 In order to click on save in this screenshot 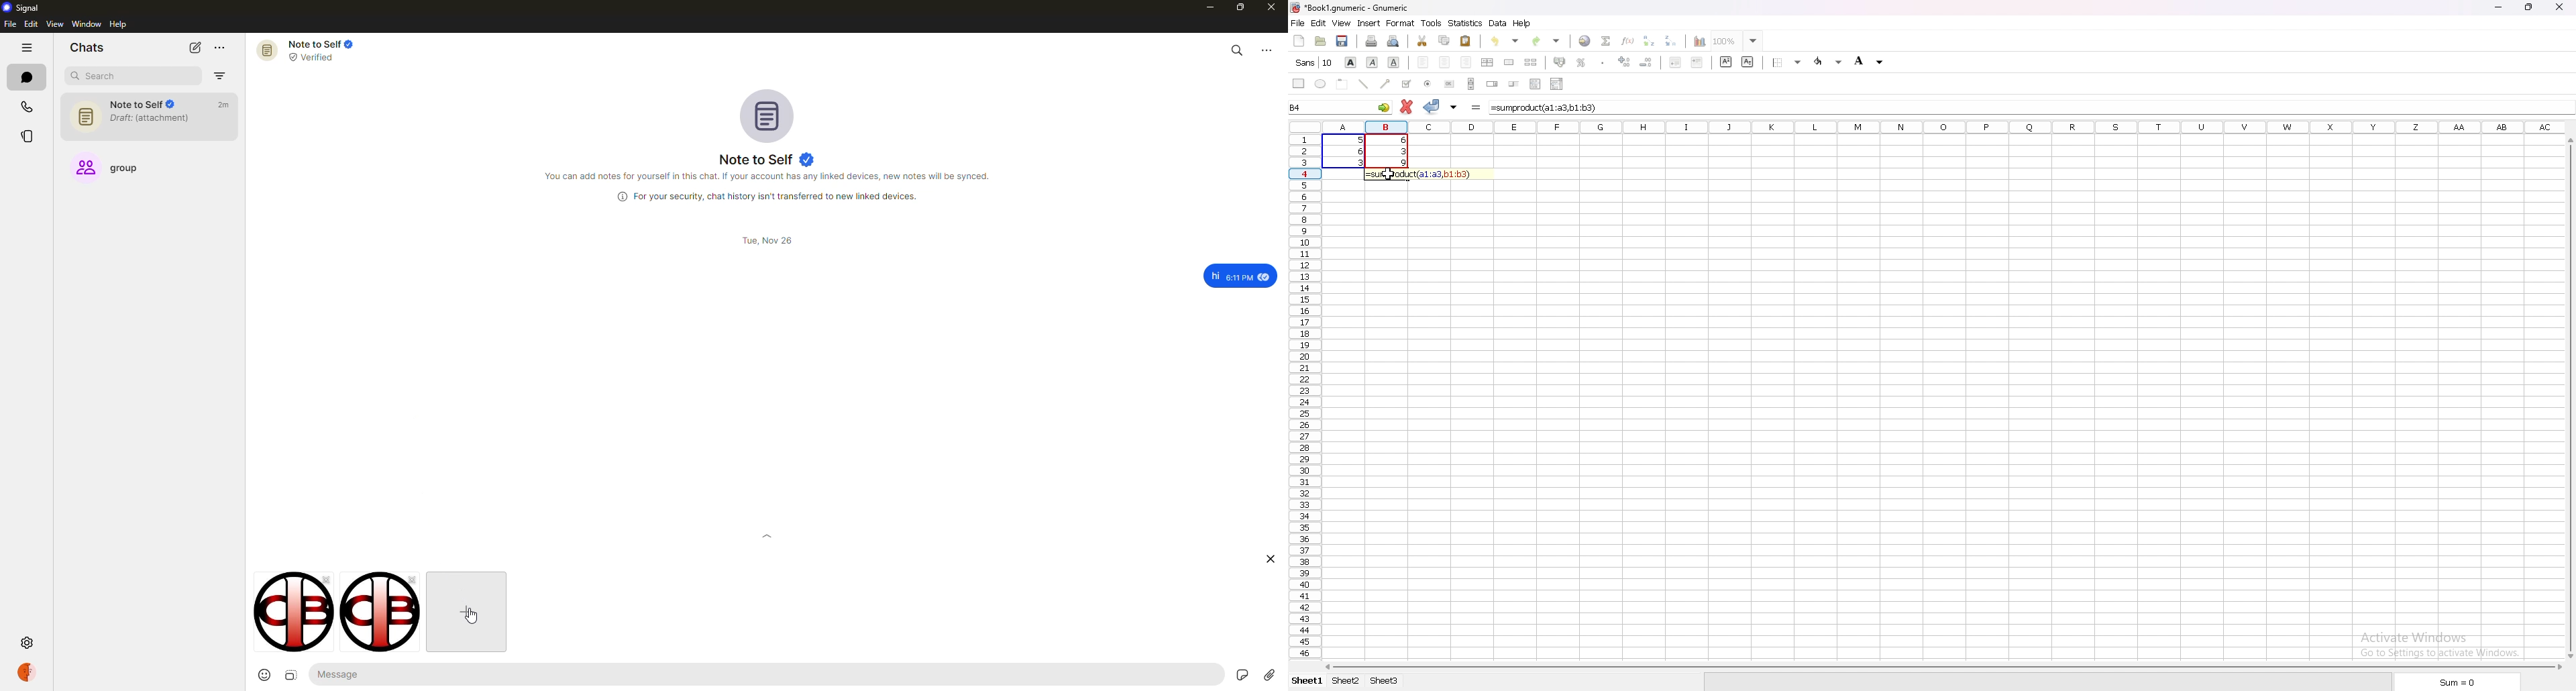, I will do `click(1343, 42)`.